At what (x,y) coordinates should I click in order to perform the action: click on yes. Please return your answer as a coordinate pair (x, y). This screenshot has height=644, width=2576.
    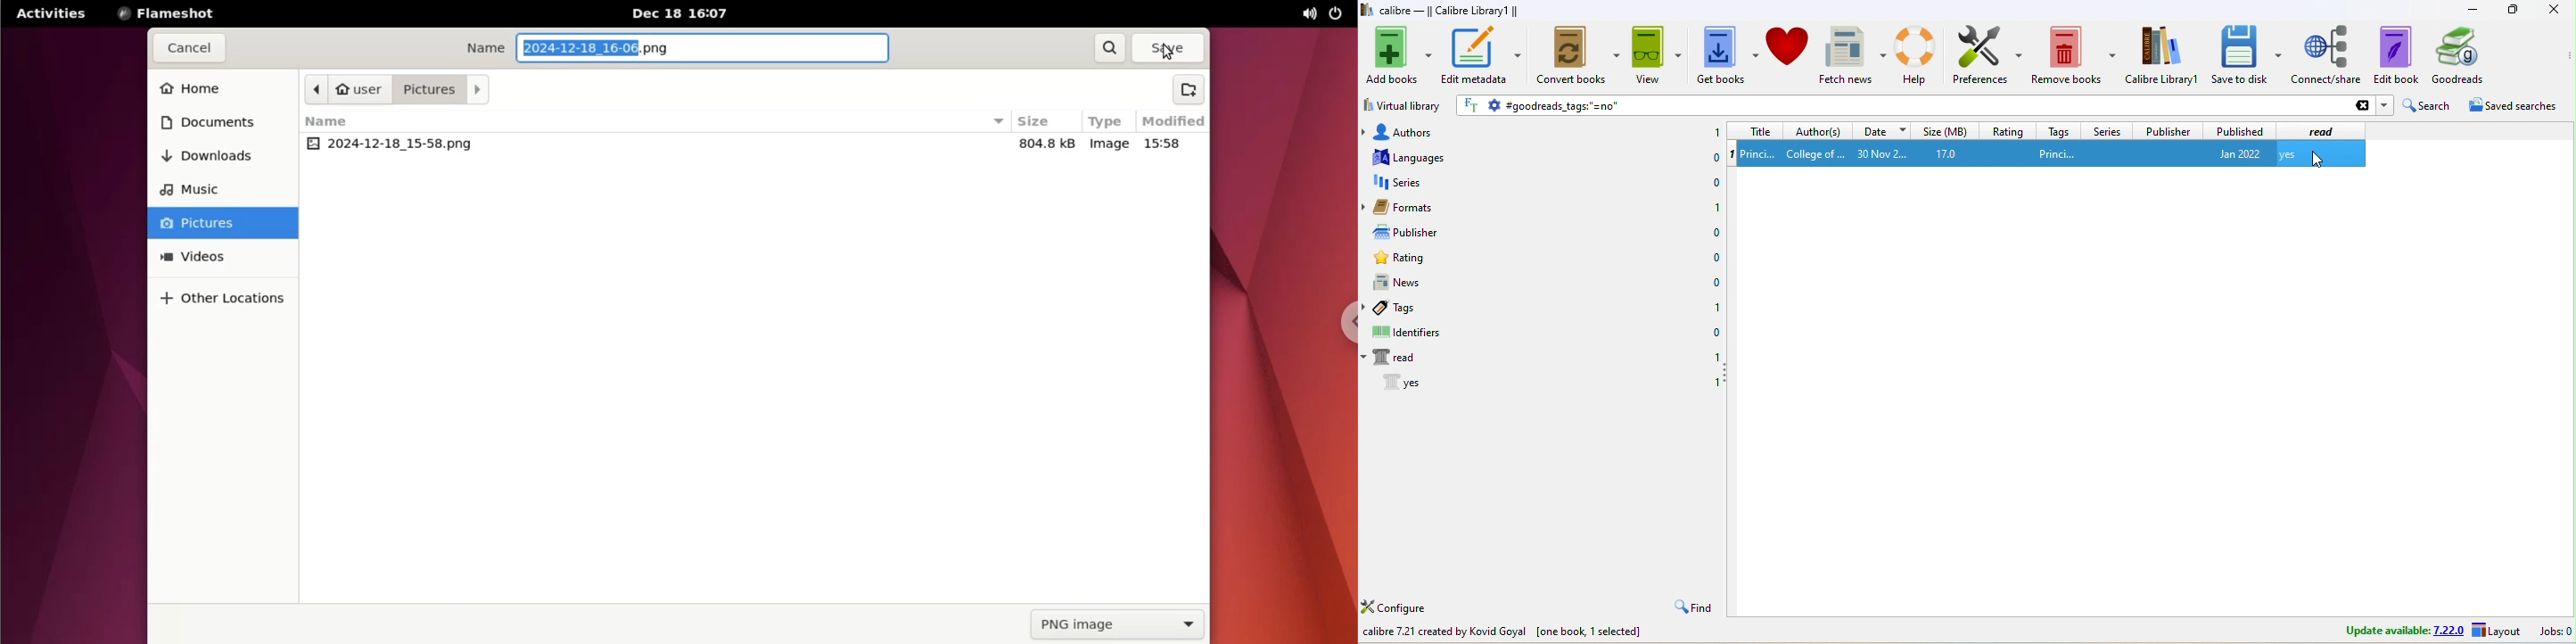
    Looking at the image, I should click on (2287, 154).